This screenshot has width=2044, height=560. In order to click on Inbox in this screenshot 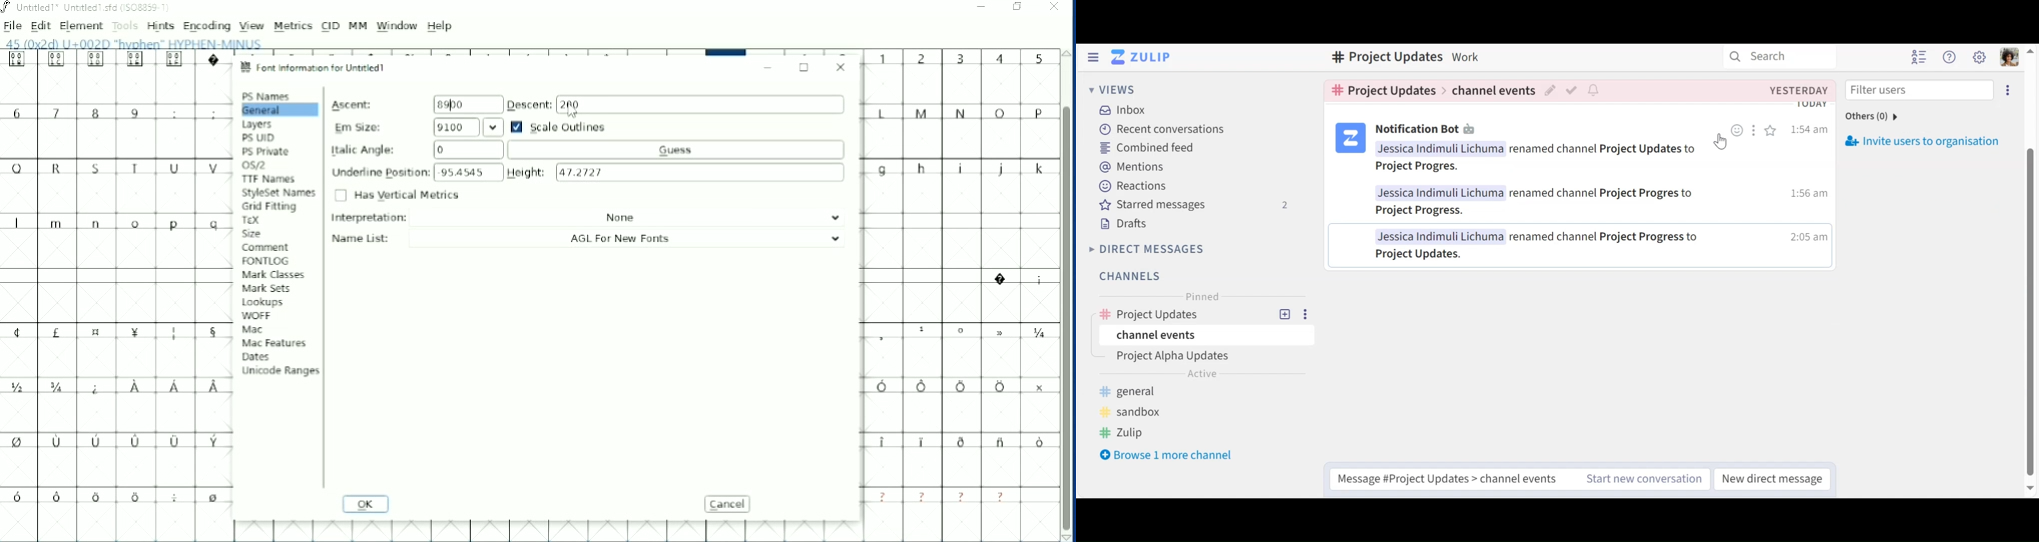, I will do `click(1126, 109)`.